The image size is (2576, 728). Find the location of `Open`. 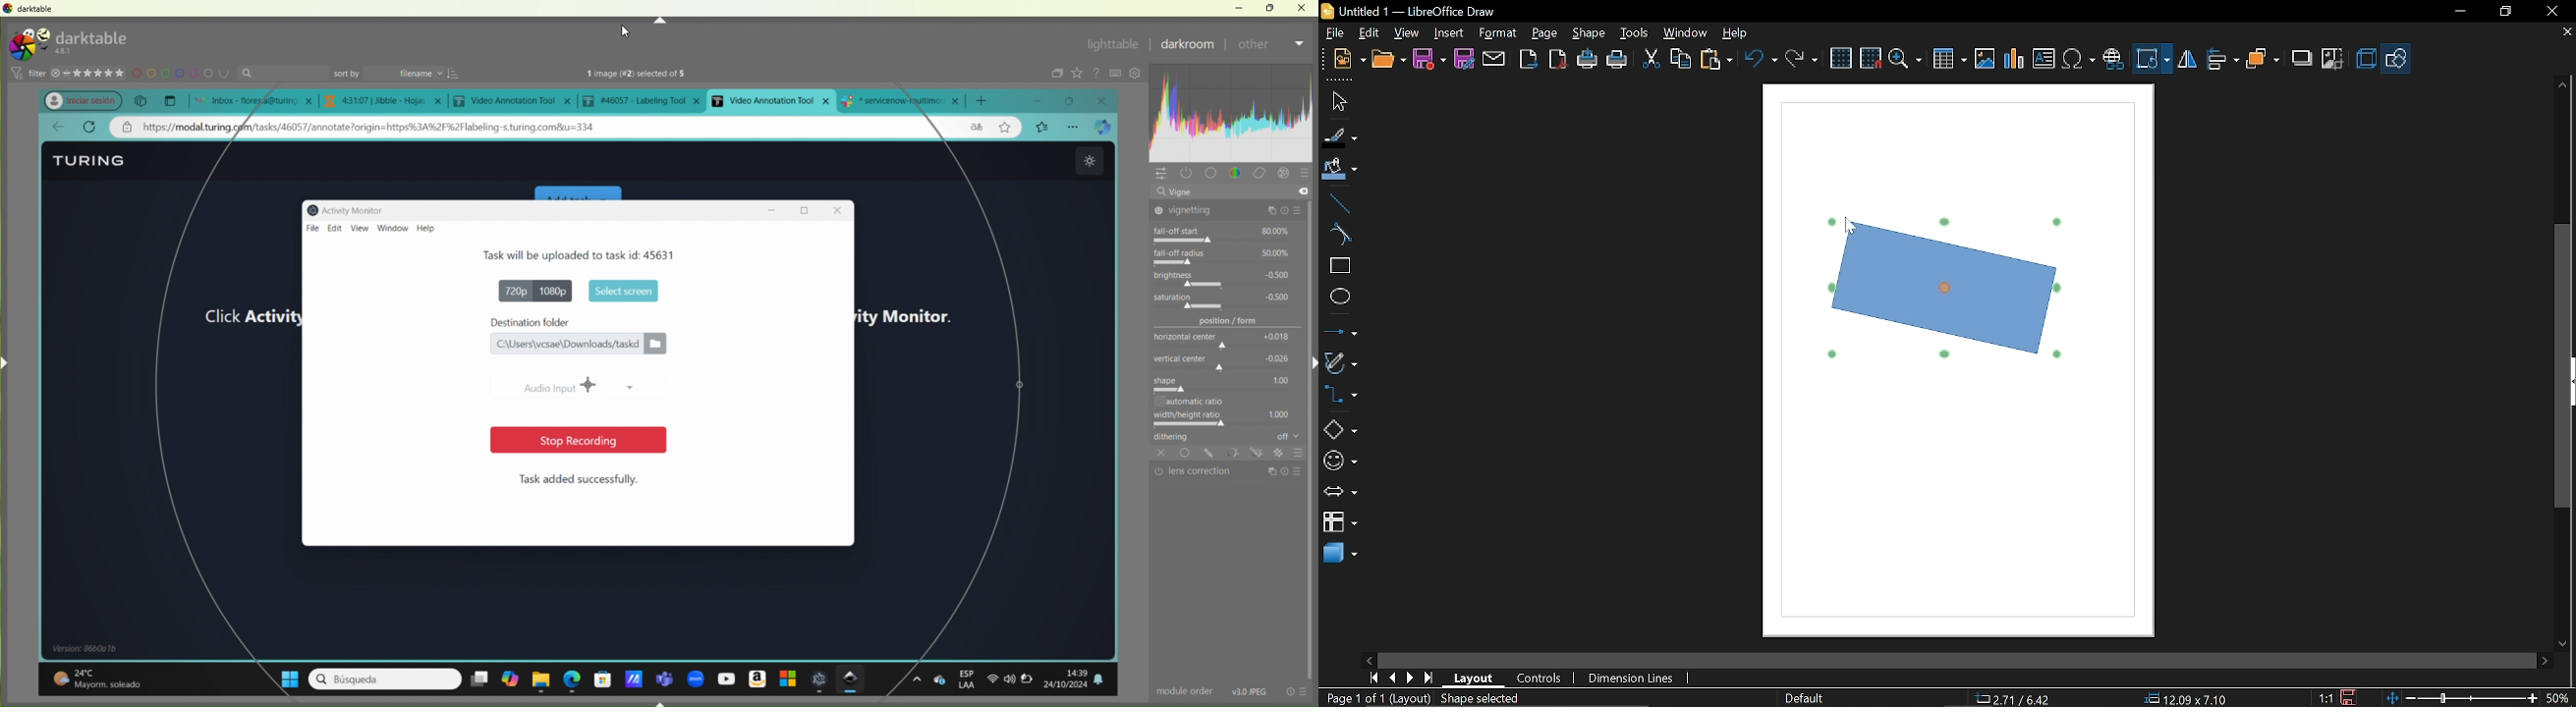

Open is located at coordinates (1388, 60).